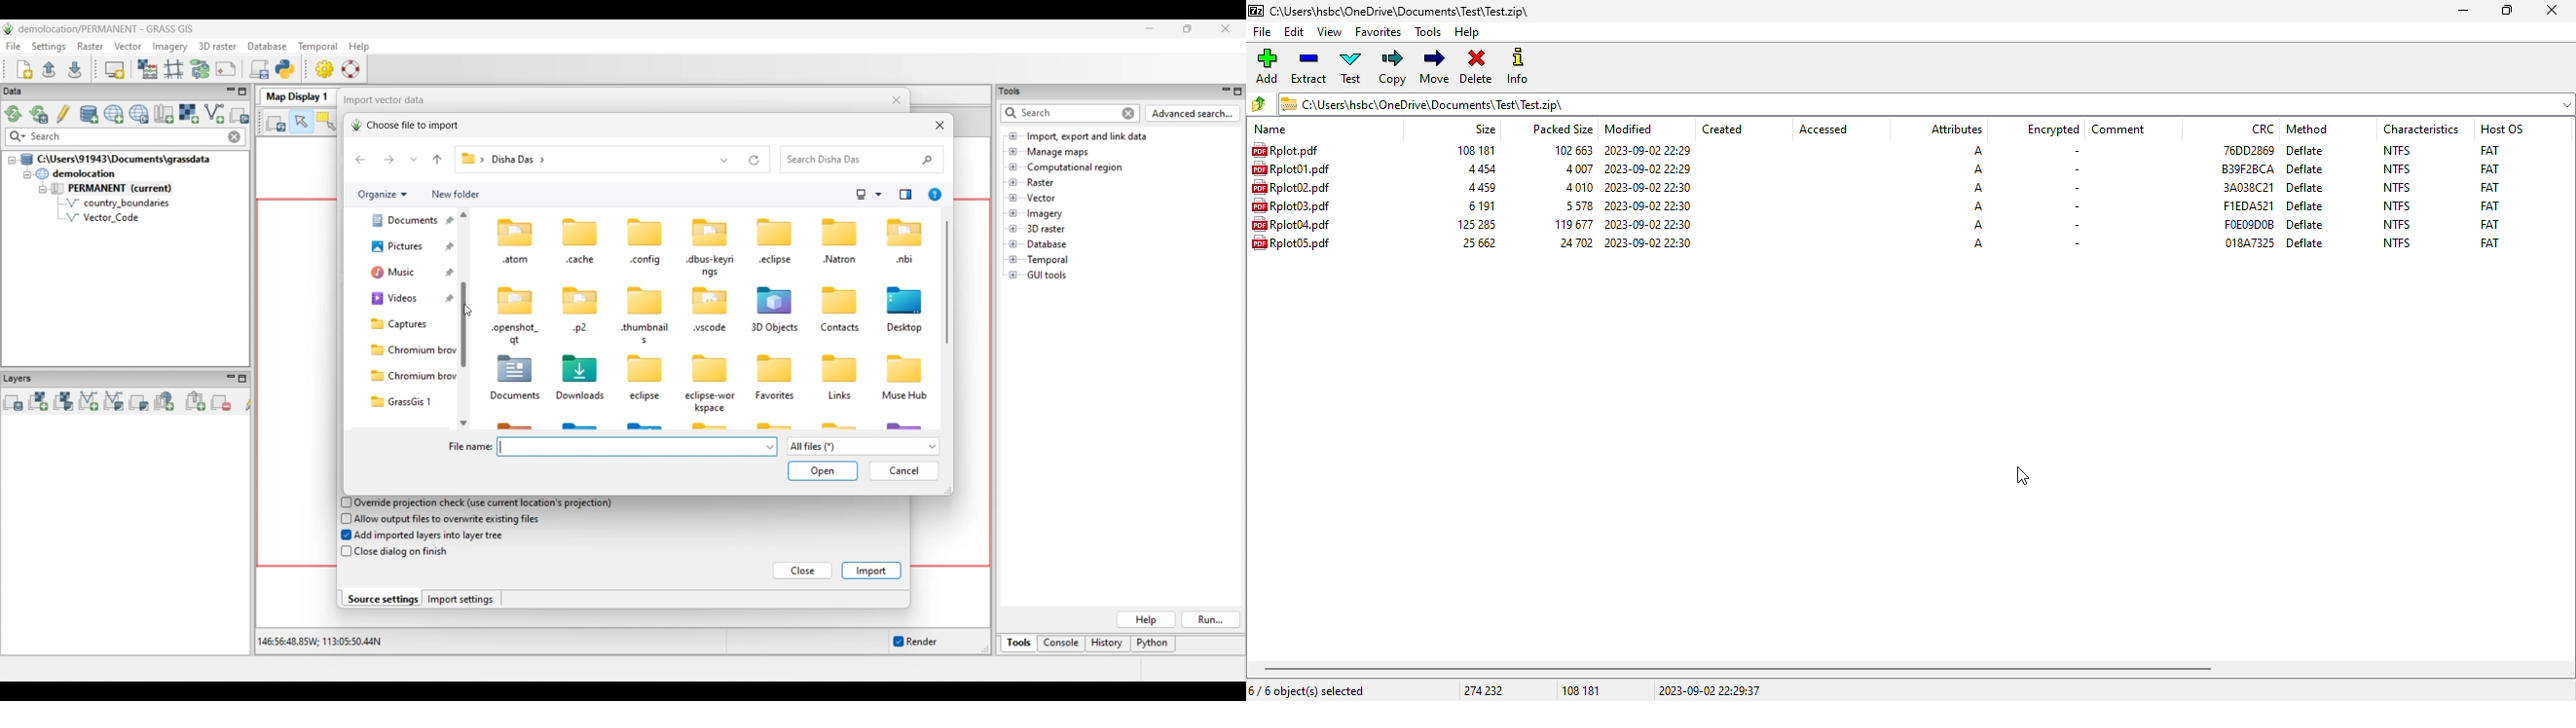 This screenshot has height=728, width=2576. What do you see at coordinates (2502, 129) in the screenshot?
I see `host OS` at bounding box center [2502, 129].